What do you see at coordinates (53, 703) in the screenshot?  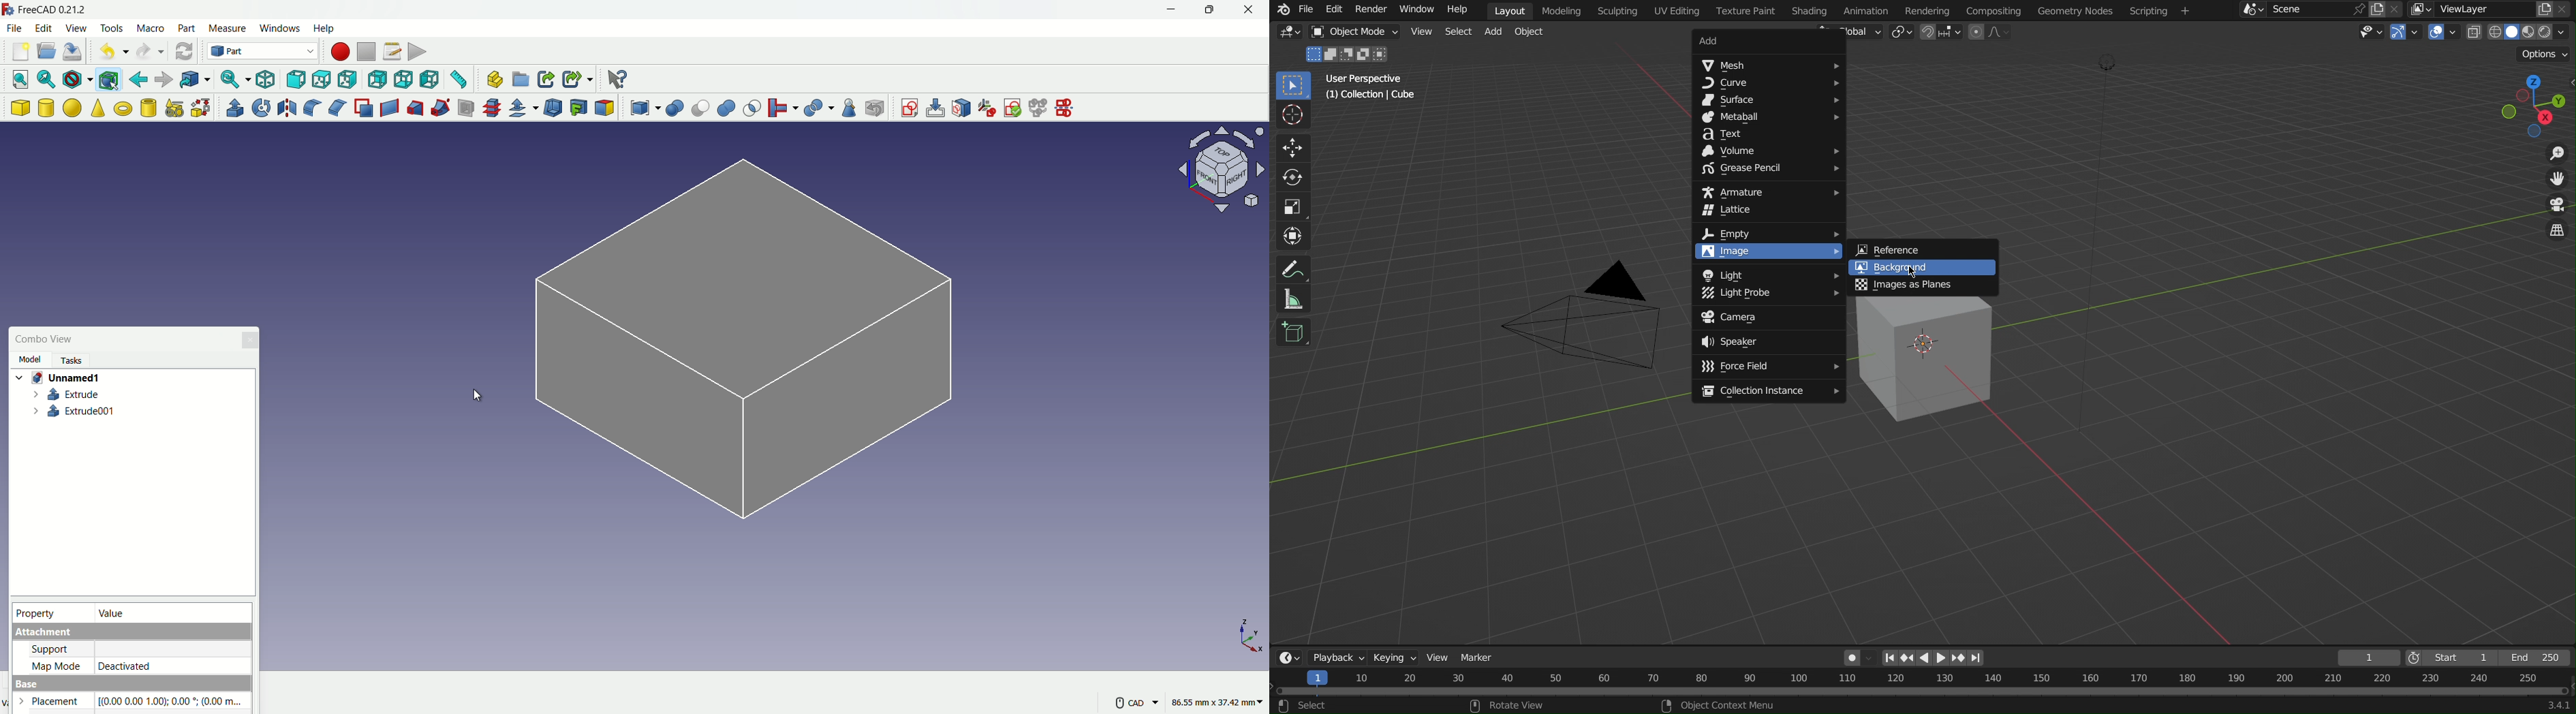 I see `placement` at bounding box center [53, 703].